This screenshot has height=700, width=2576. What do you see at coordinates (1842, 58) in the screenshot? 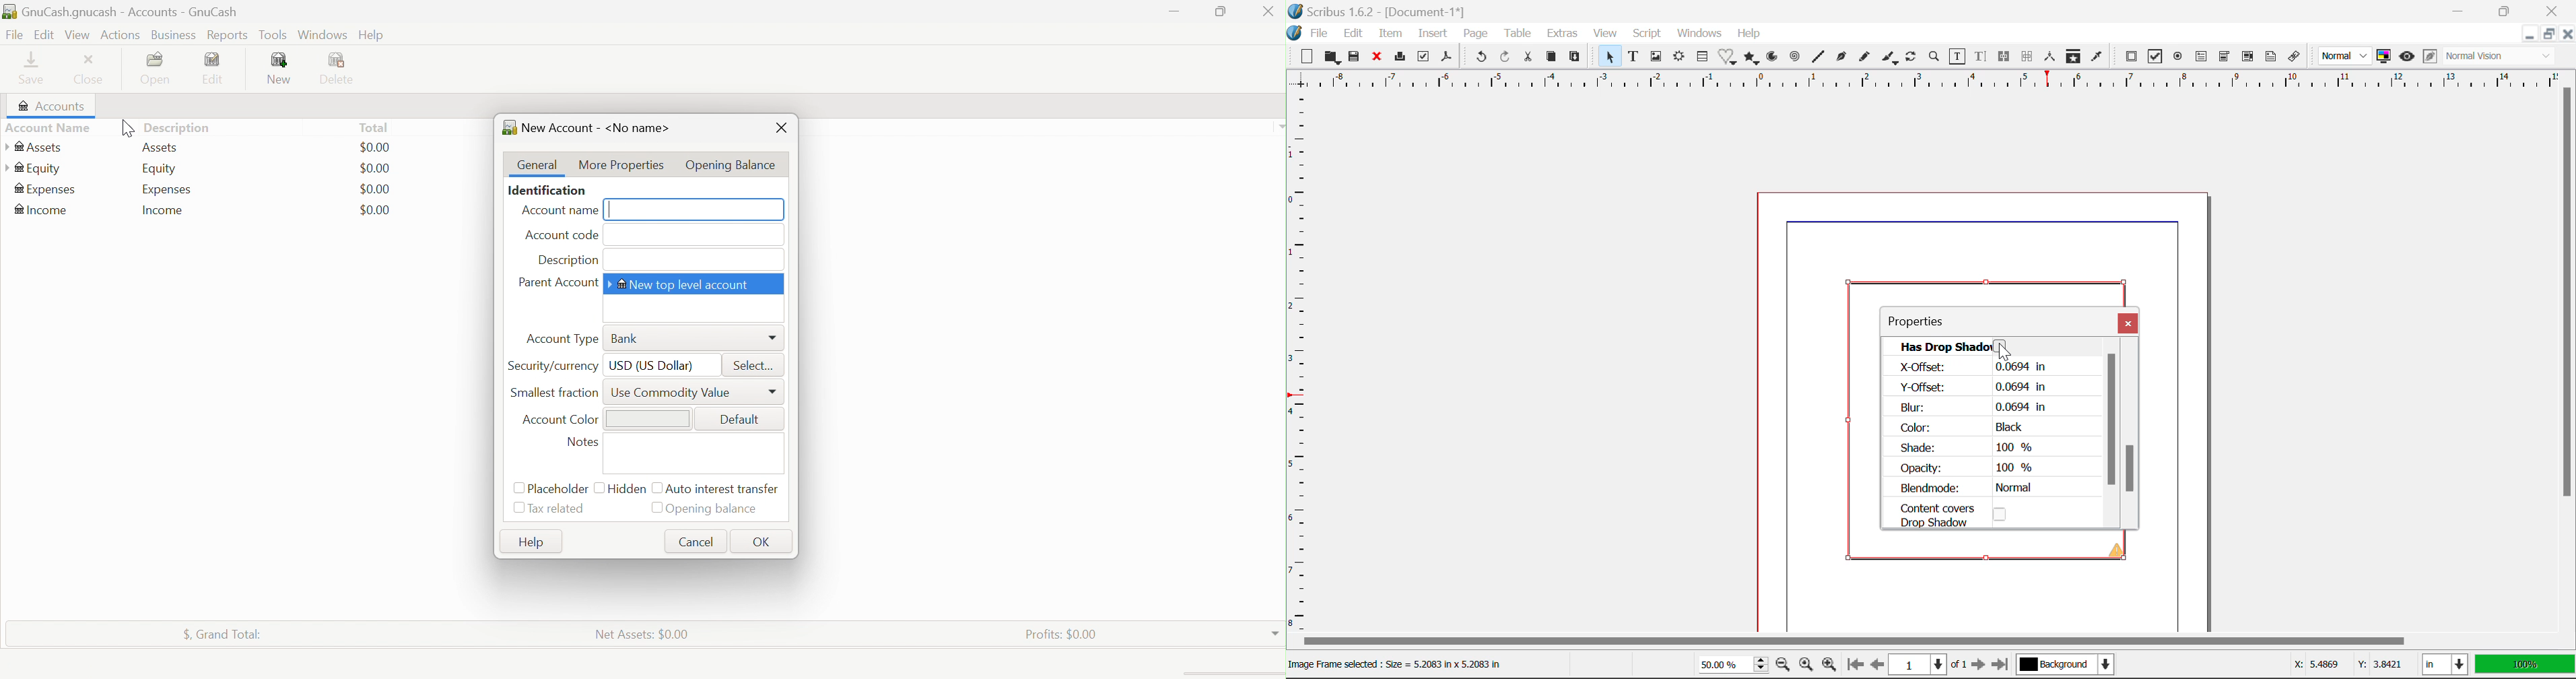
I see `Bezier Curve` at bounding box center [1842, 58].